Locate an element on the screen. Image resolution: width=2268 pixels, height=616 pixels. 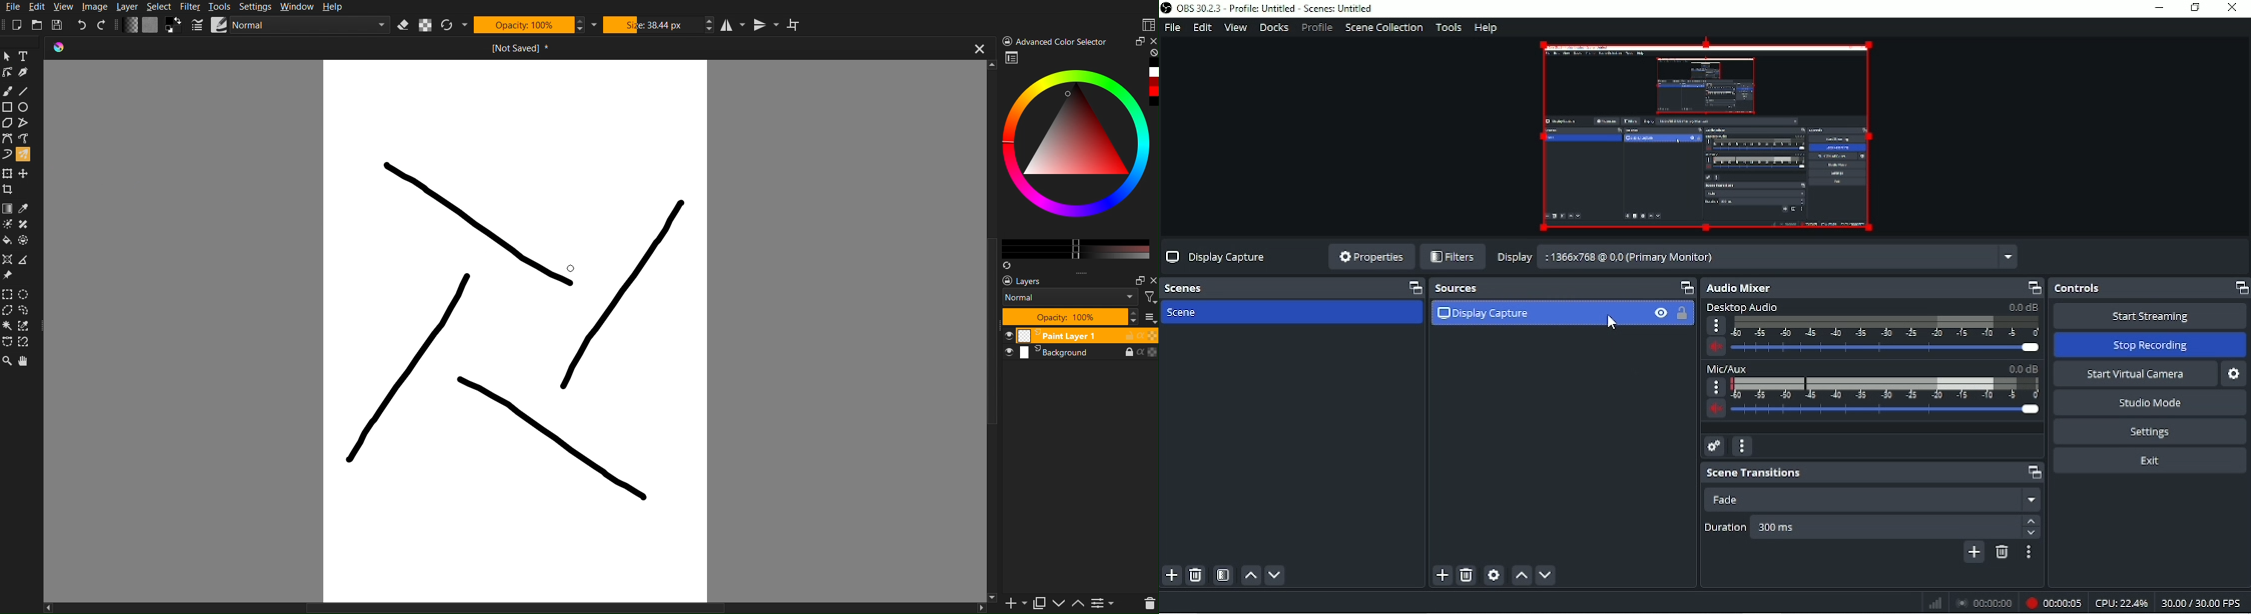
Bezier Curve is located at coordinates (7, 138).